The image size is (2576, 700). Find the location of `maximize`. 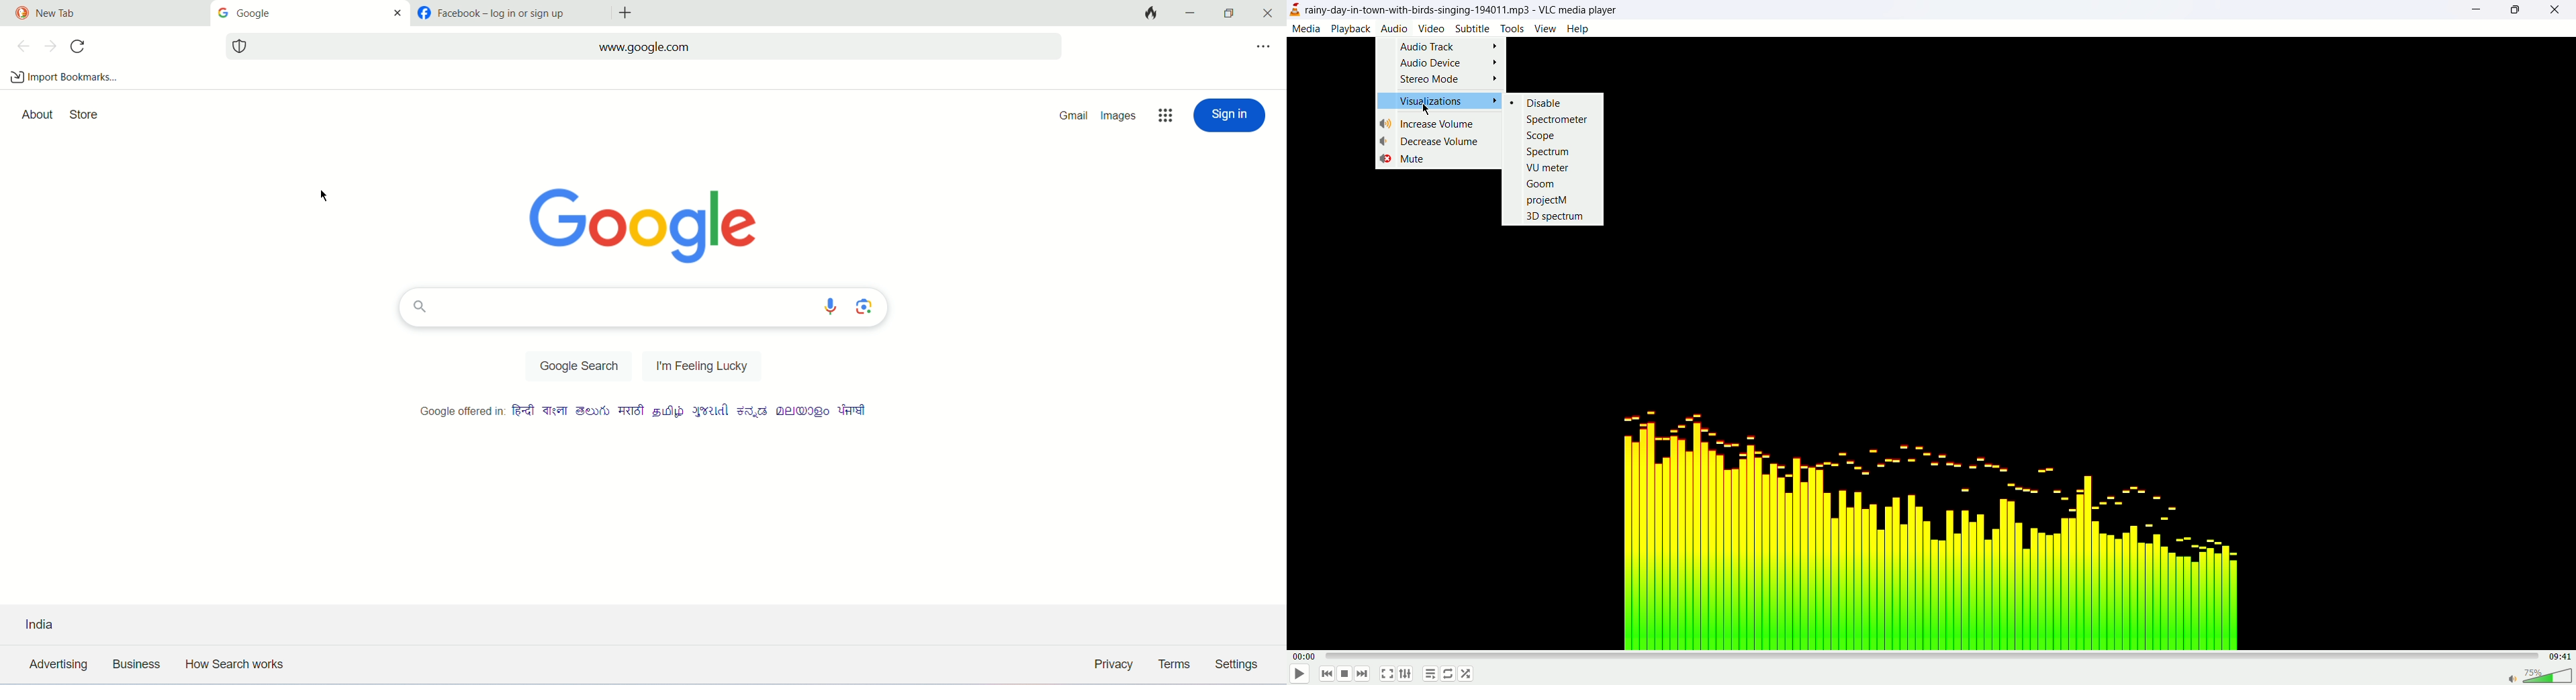

maximize is located at coordinates (2518, 11).